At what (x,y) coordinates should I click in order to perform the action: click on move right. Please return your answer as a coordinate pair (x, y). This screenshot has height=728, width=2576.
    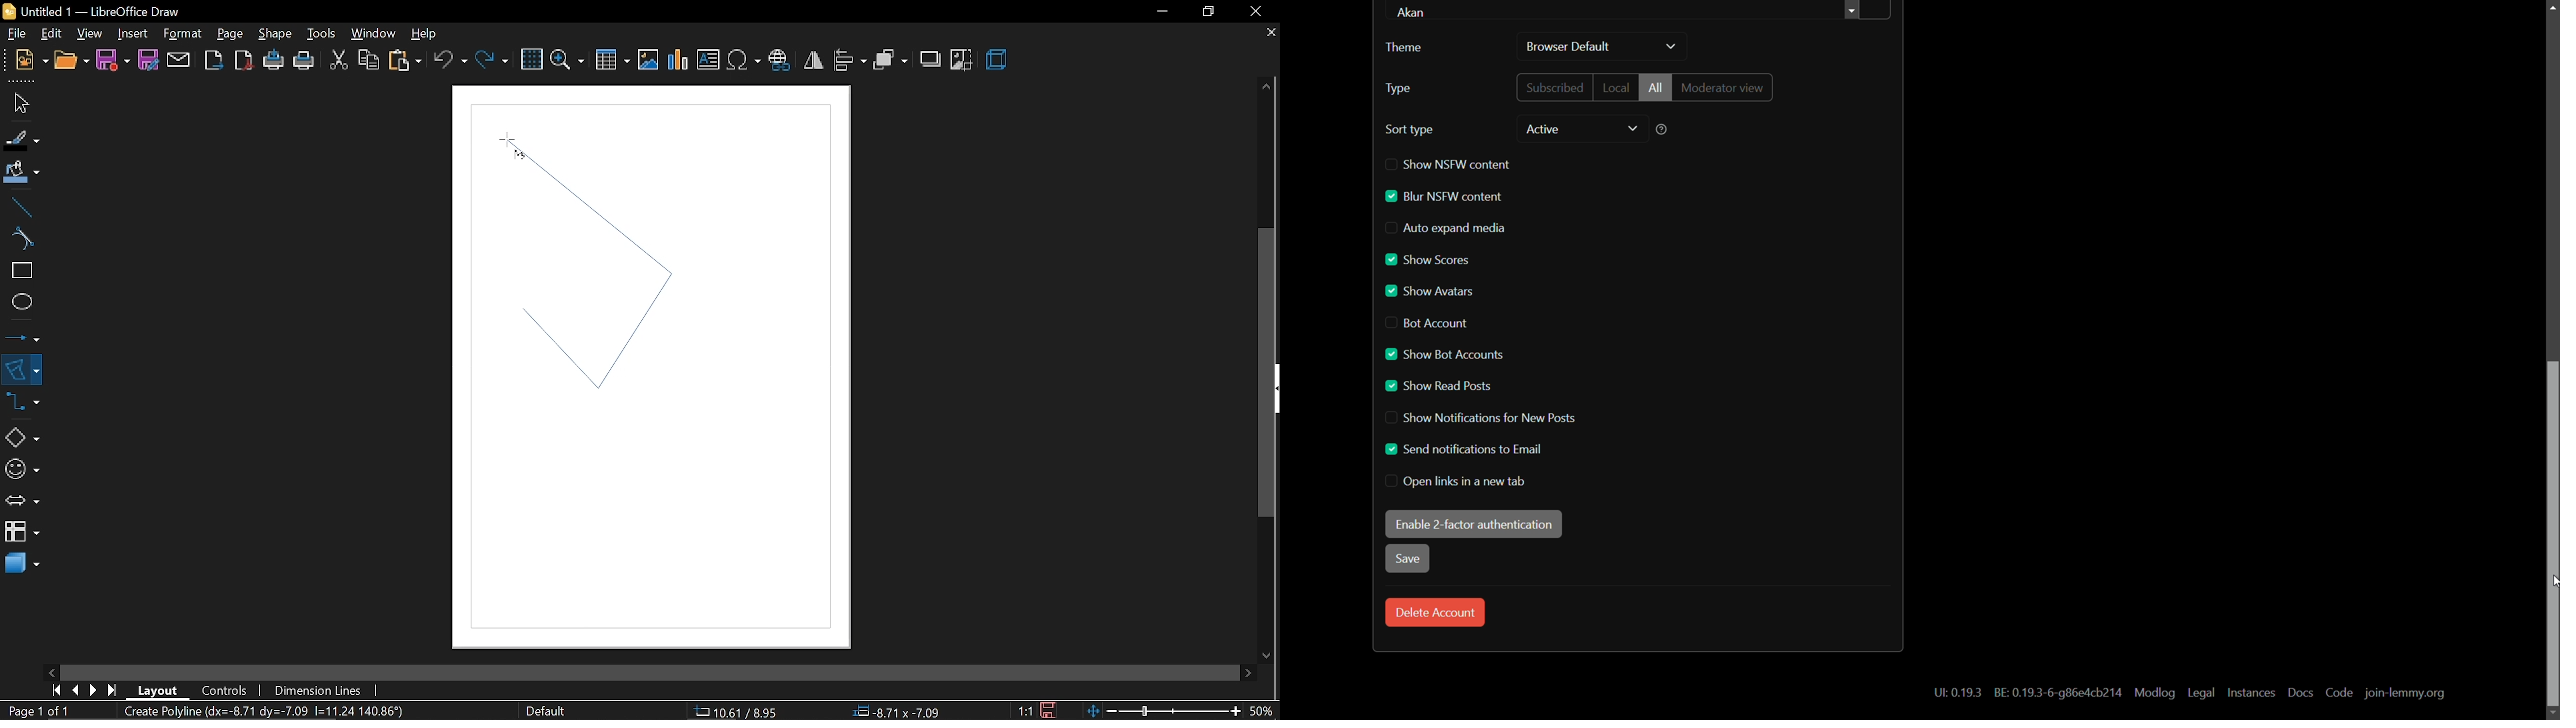
    Looking at the image, I should click on (1245, 670).